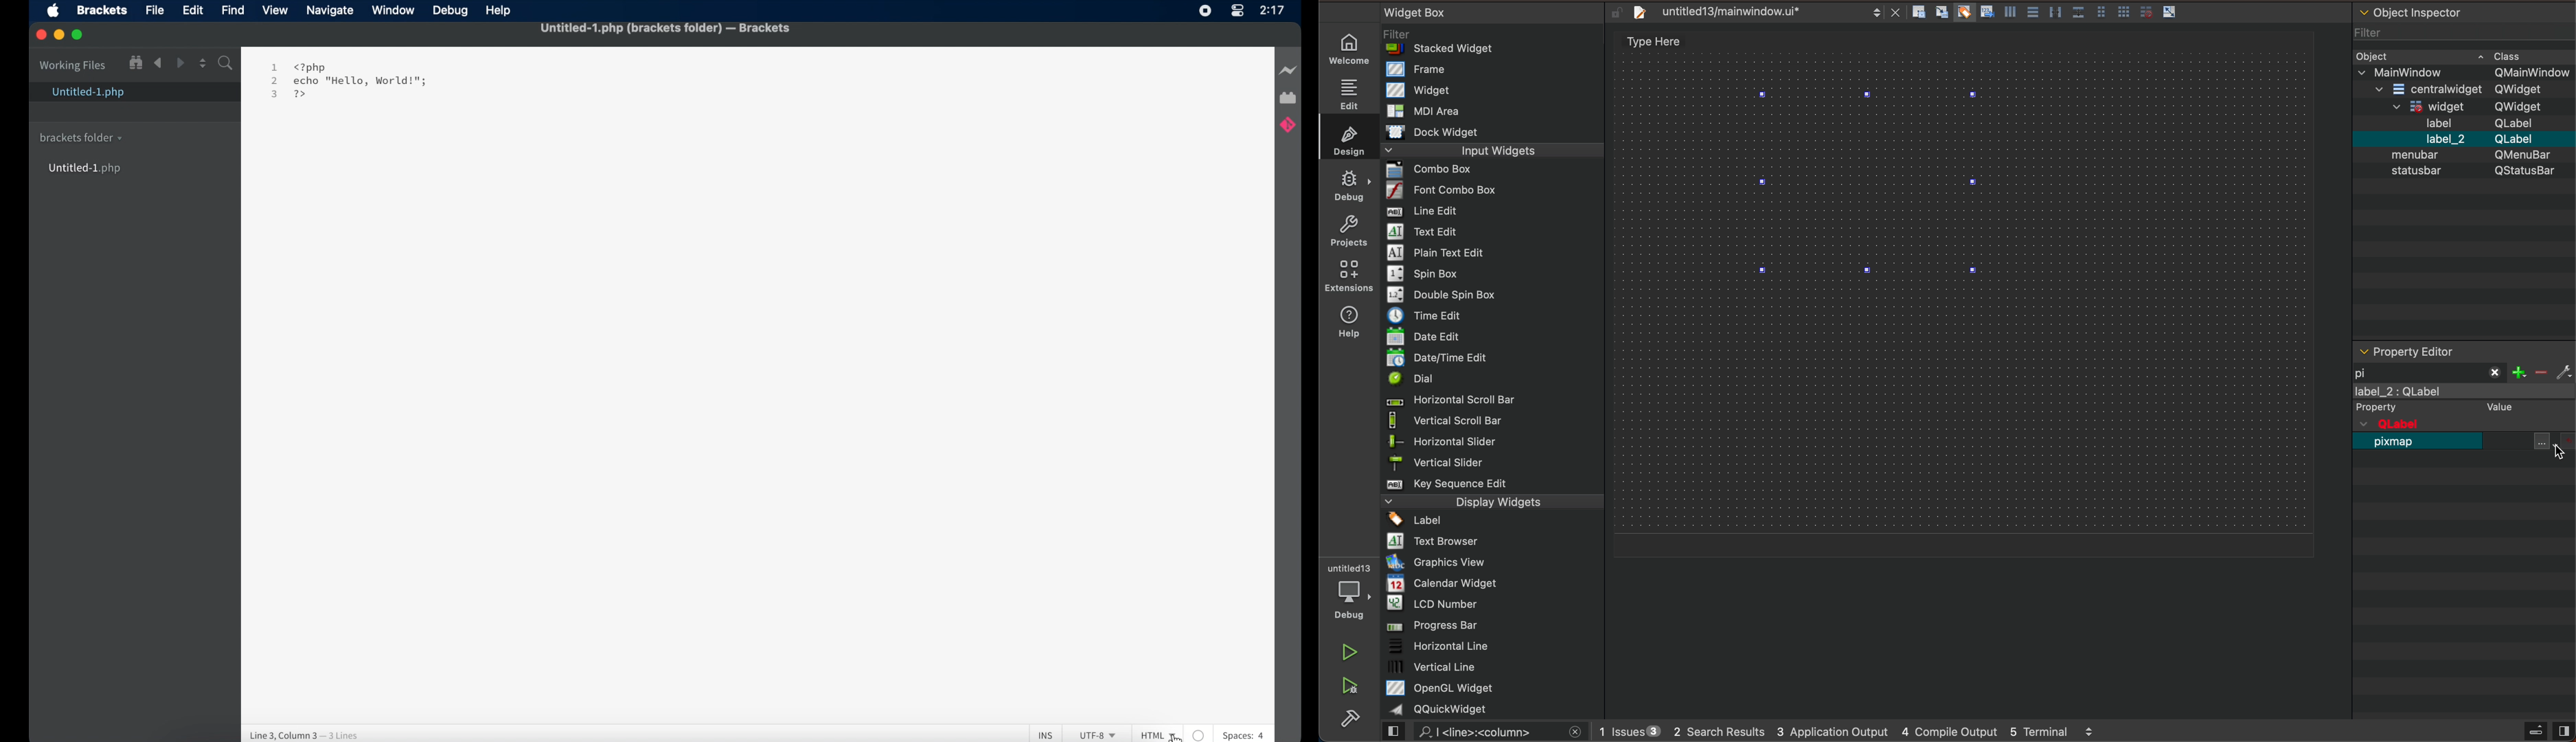  I want to click on find, so click(234, 11).